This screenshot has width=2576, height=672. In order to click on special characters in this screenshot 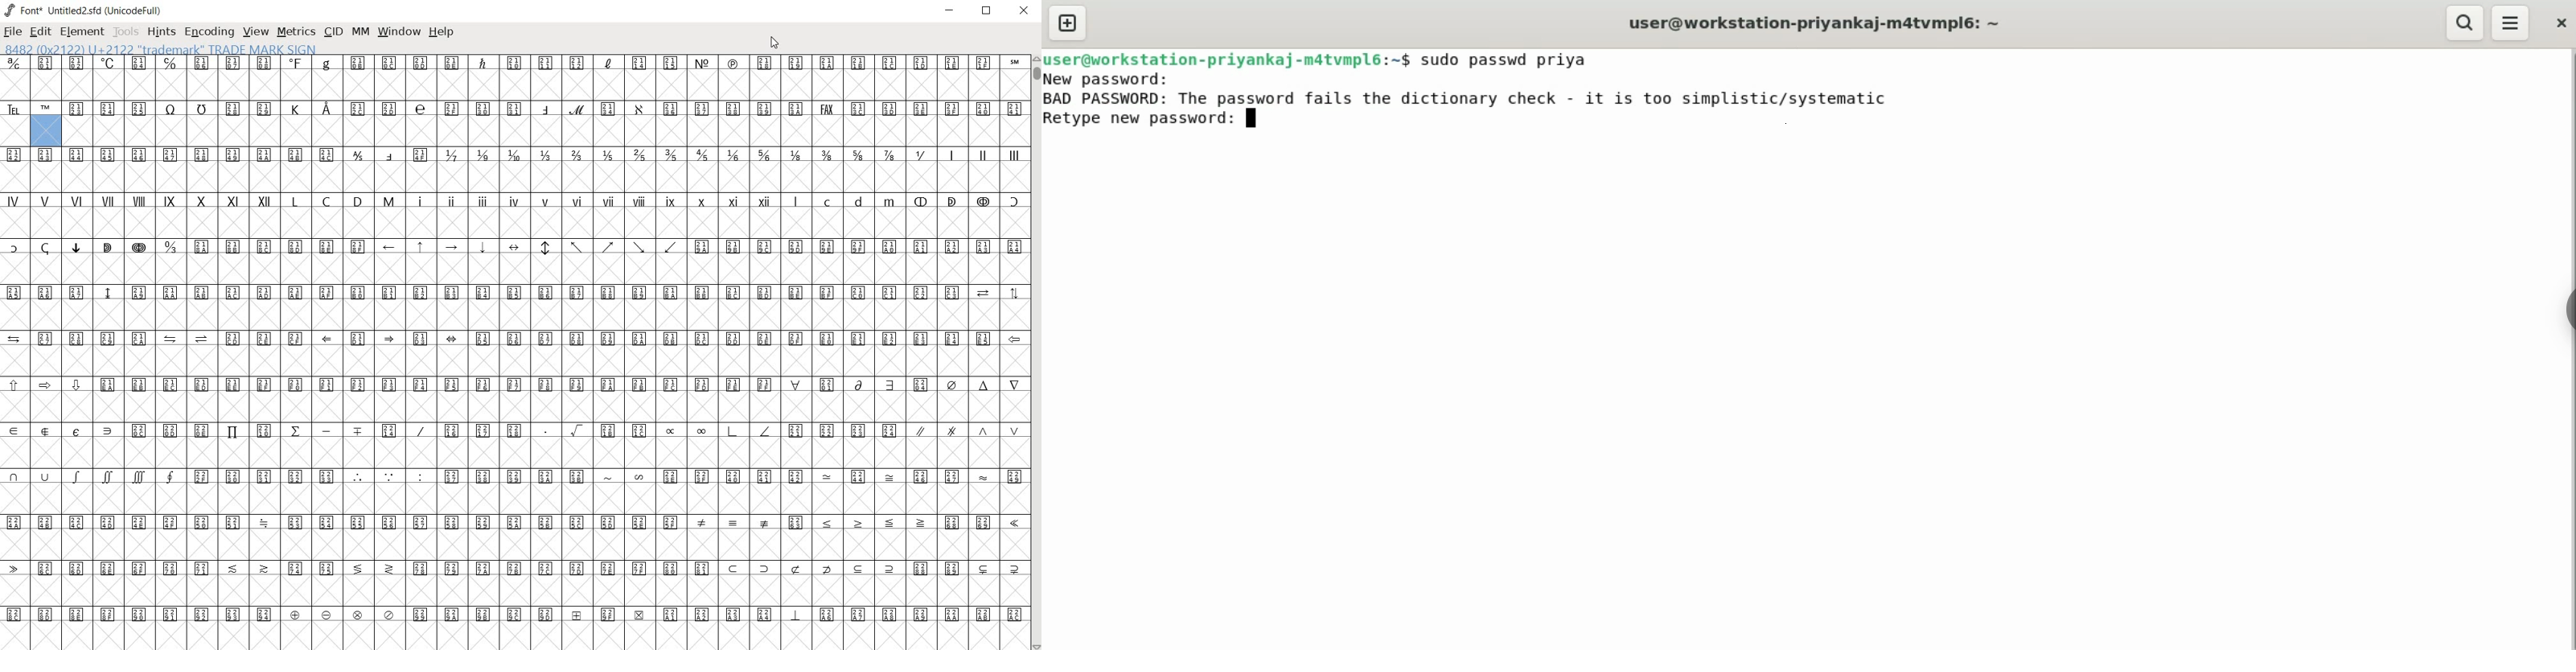, I will do `click(904, 215)`.